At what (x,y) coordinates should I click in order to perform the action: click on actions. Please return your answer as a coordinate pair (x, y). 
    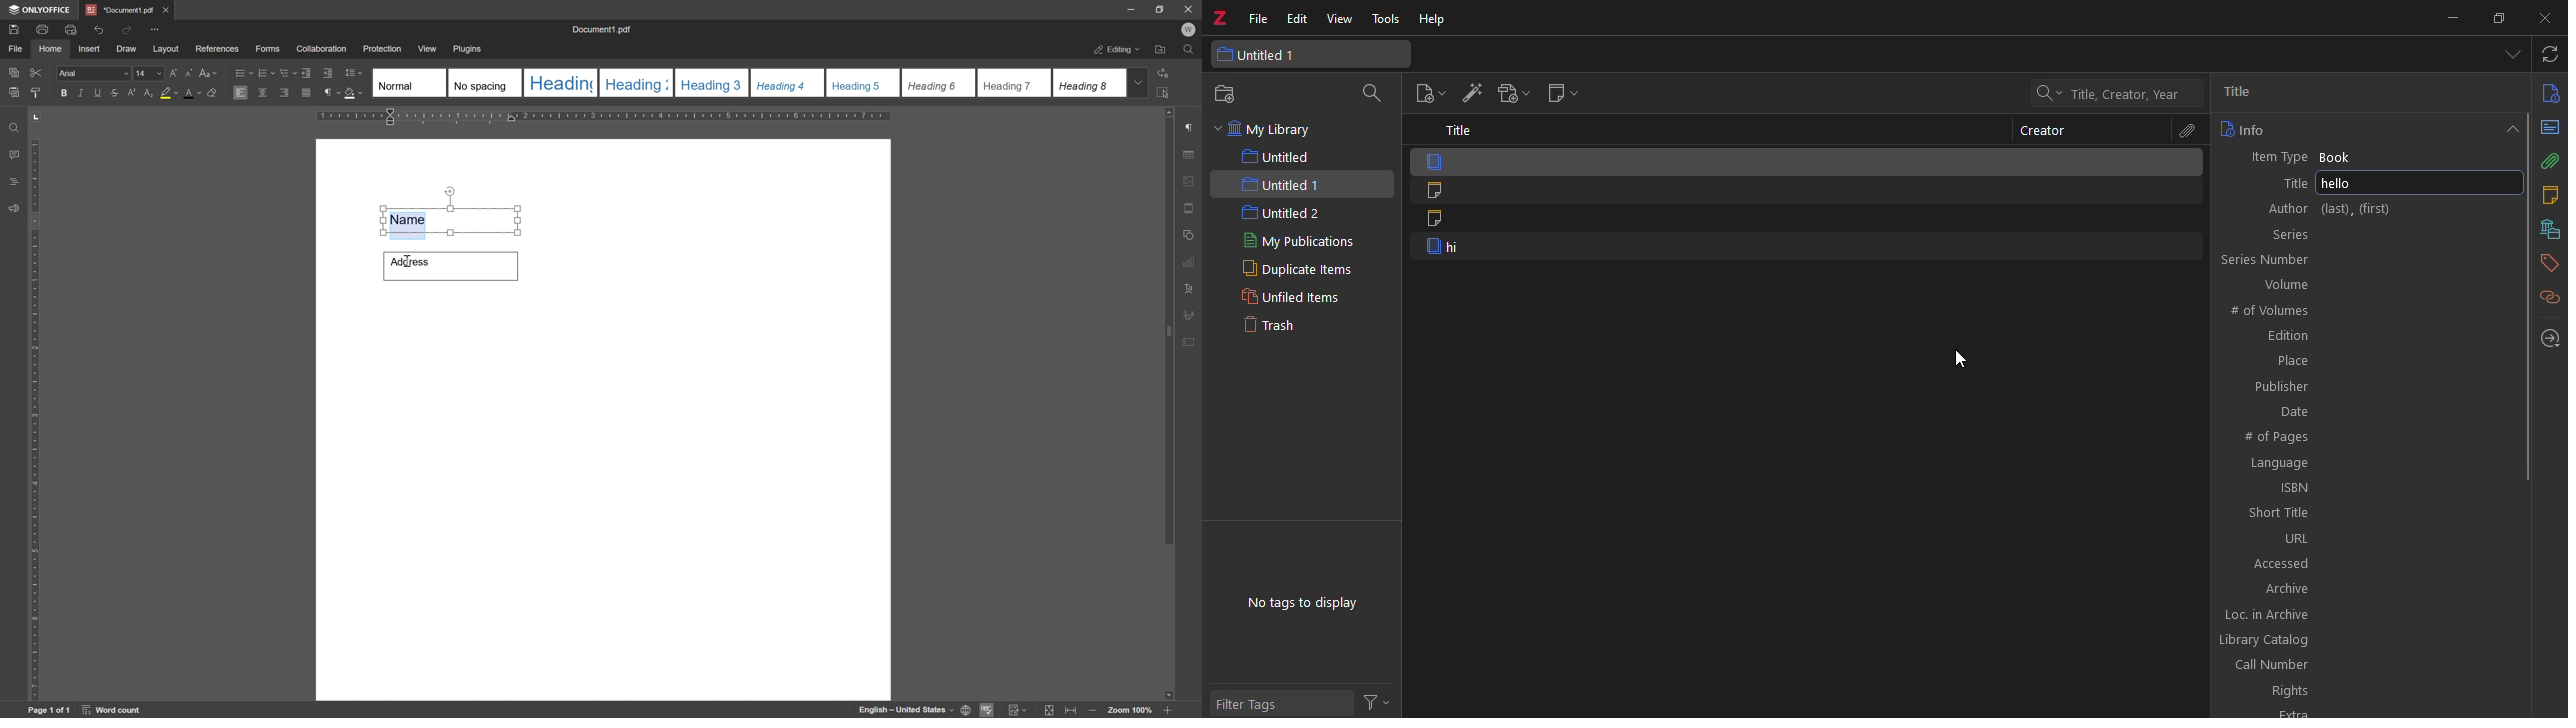
    Looking at the image, I should click on (1381, 701).